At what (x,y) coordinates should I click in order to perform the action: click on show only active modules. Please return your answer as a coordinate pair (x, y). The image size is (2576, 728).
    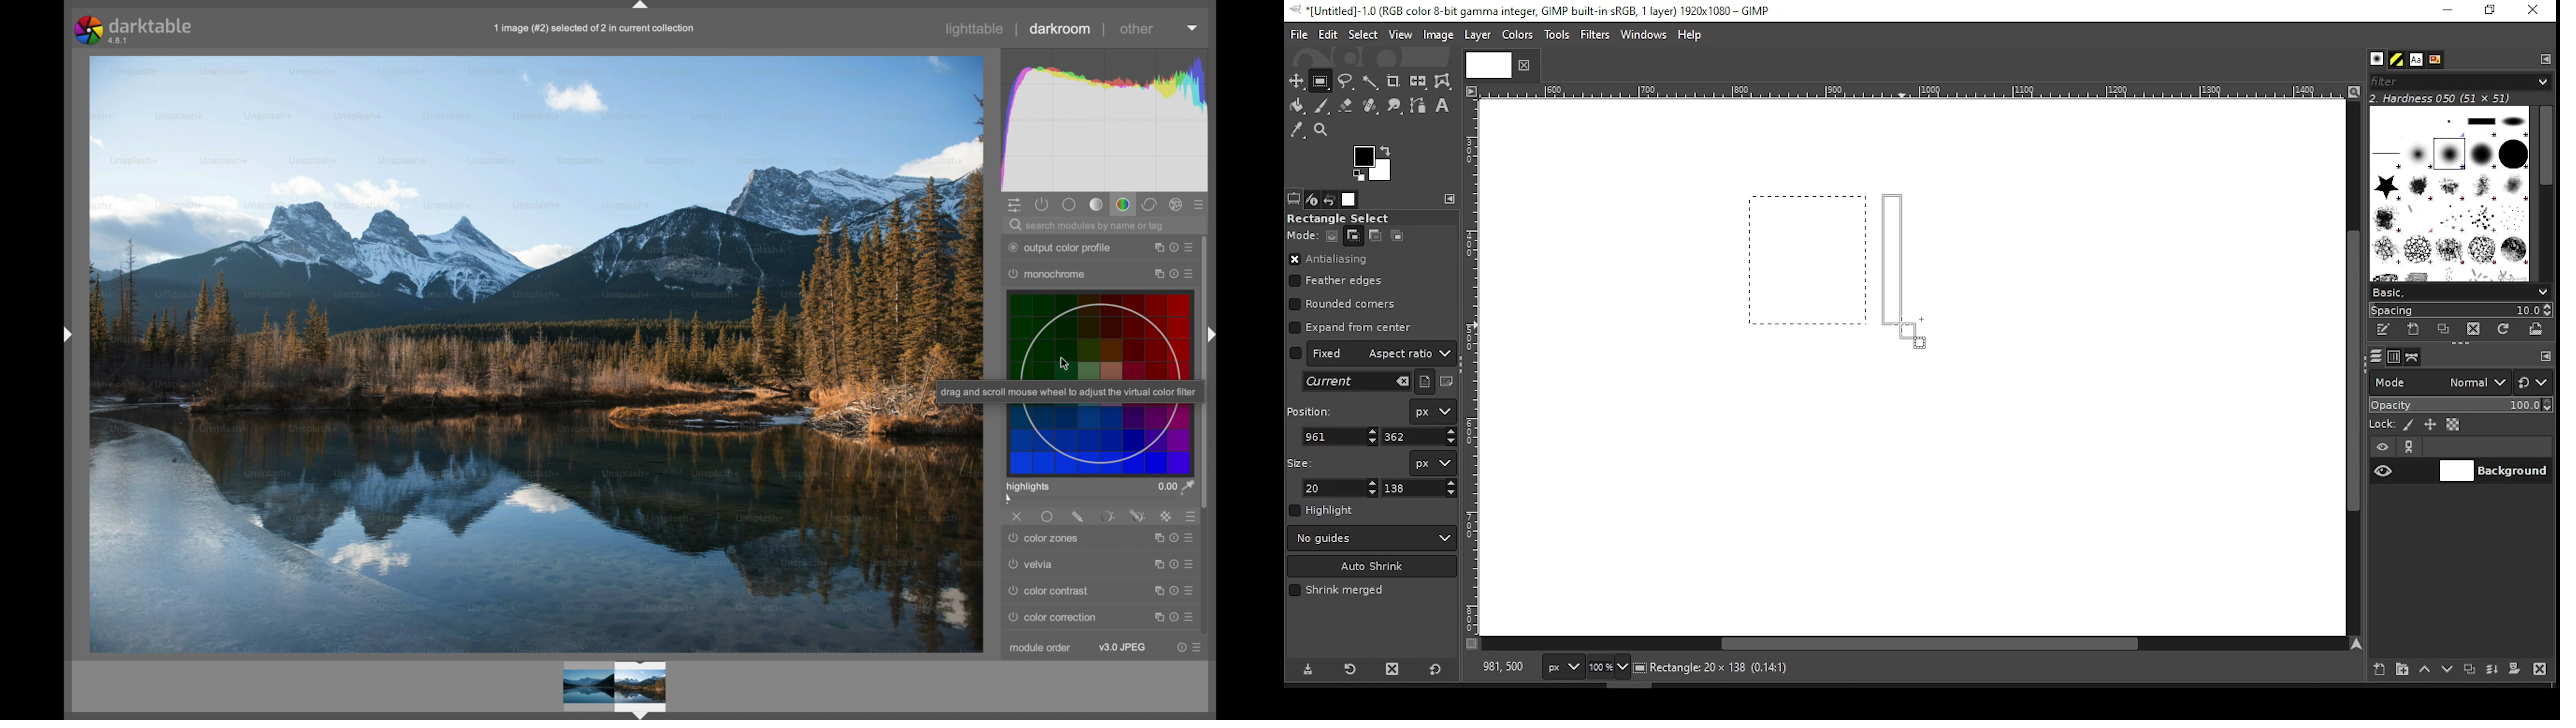
    Looking at the image, I should click on (1043, 205).